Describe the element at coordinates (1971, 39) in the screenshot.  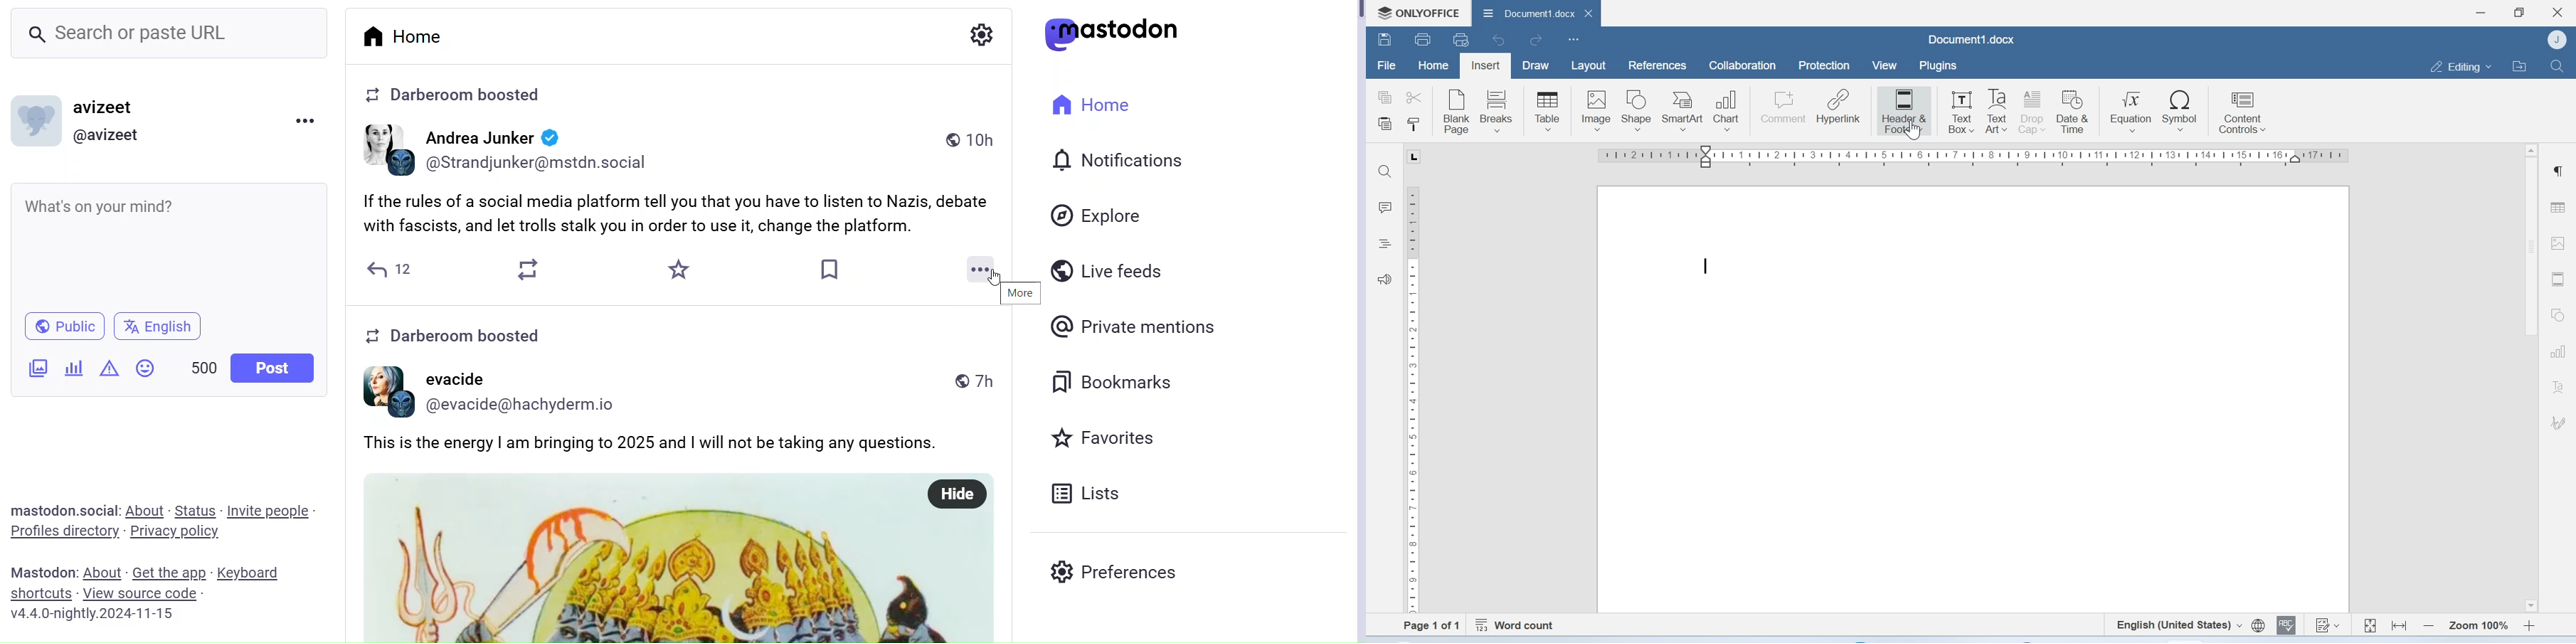
I see `Document1.docx` at that location.